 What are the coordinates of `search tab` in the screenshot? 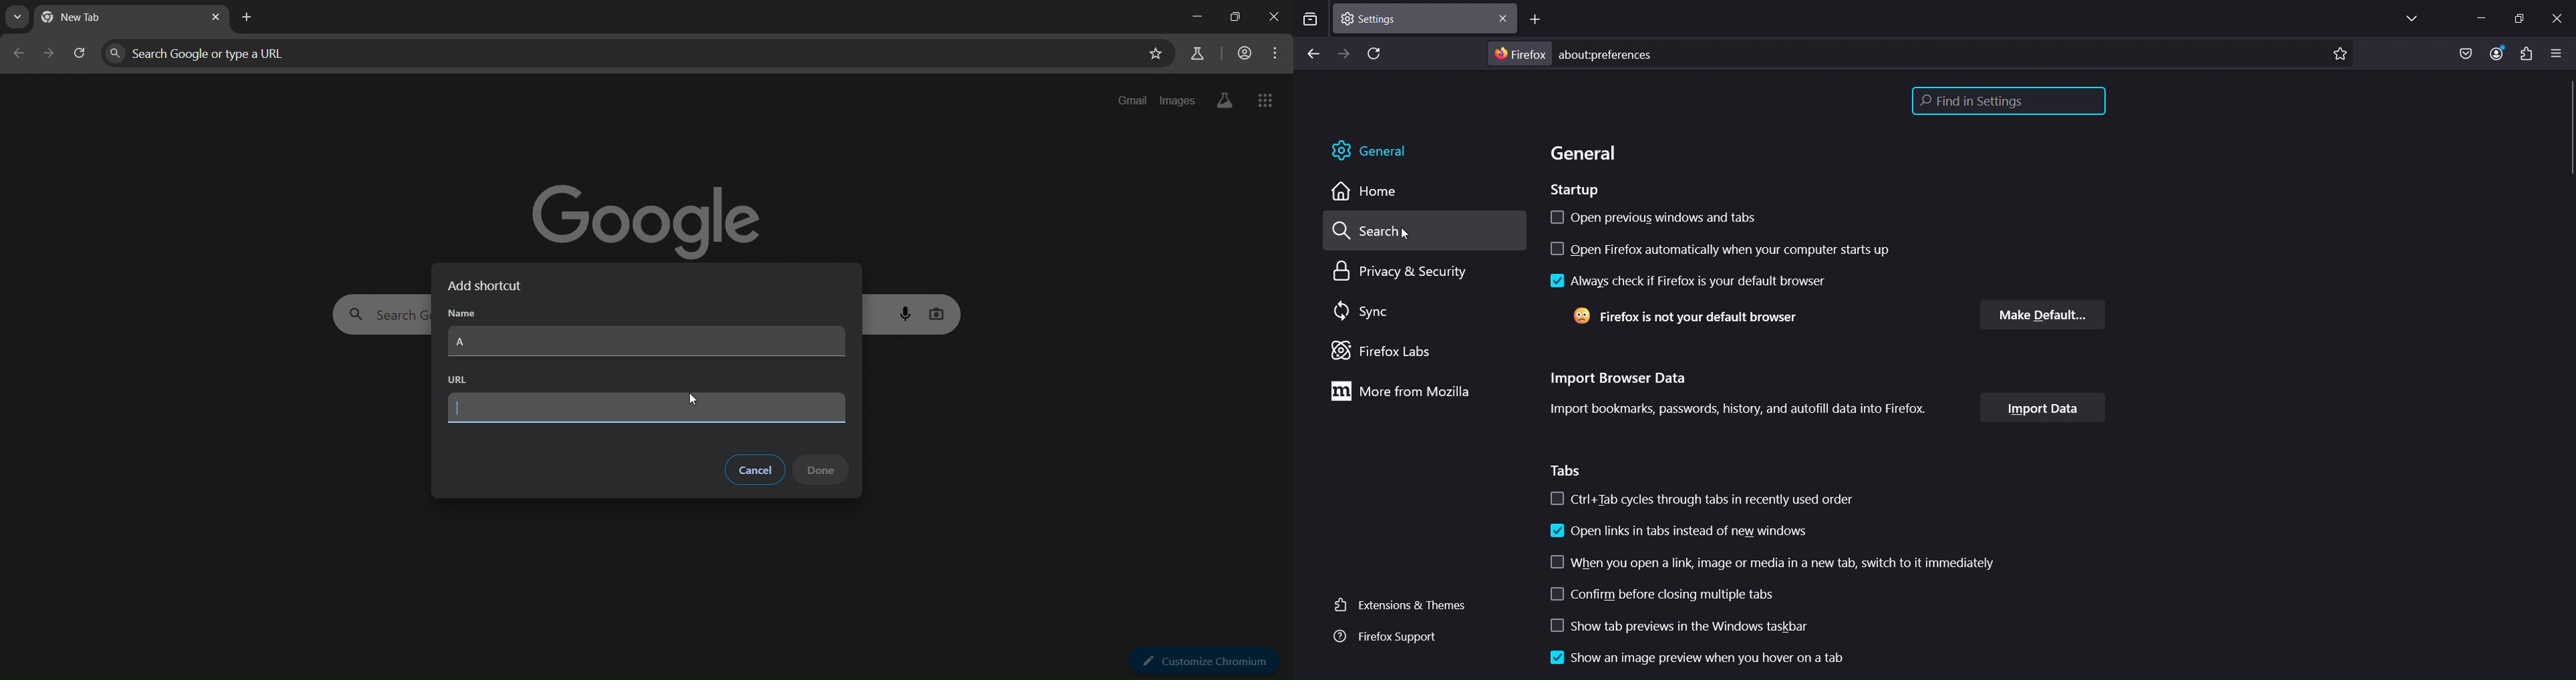 It's located at (1310, 21).